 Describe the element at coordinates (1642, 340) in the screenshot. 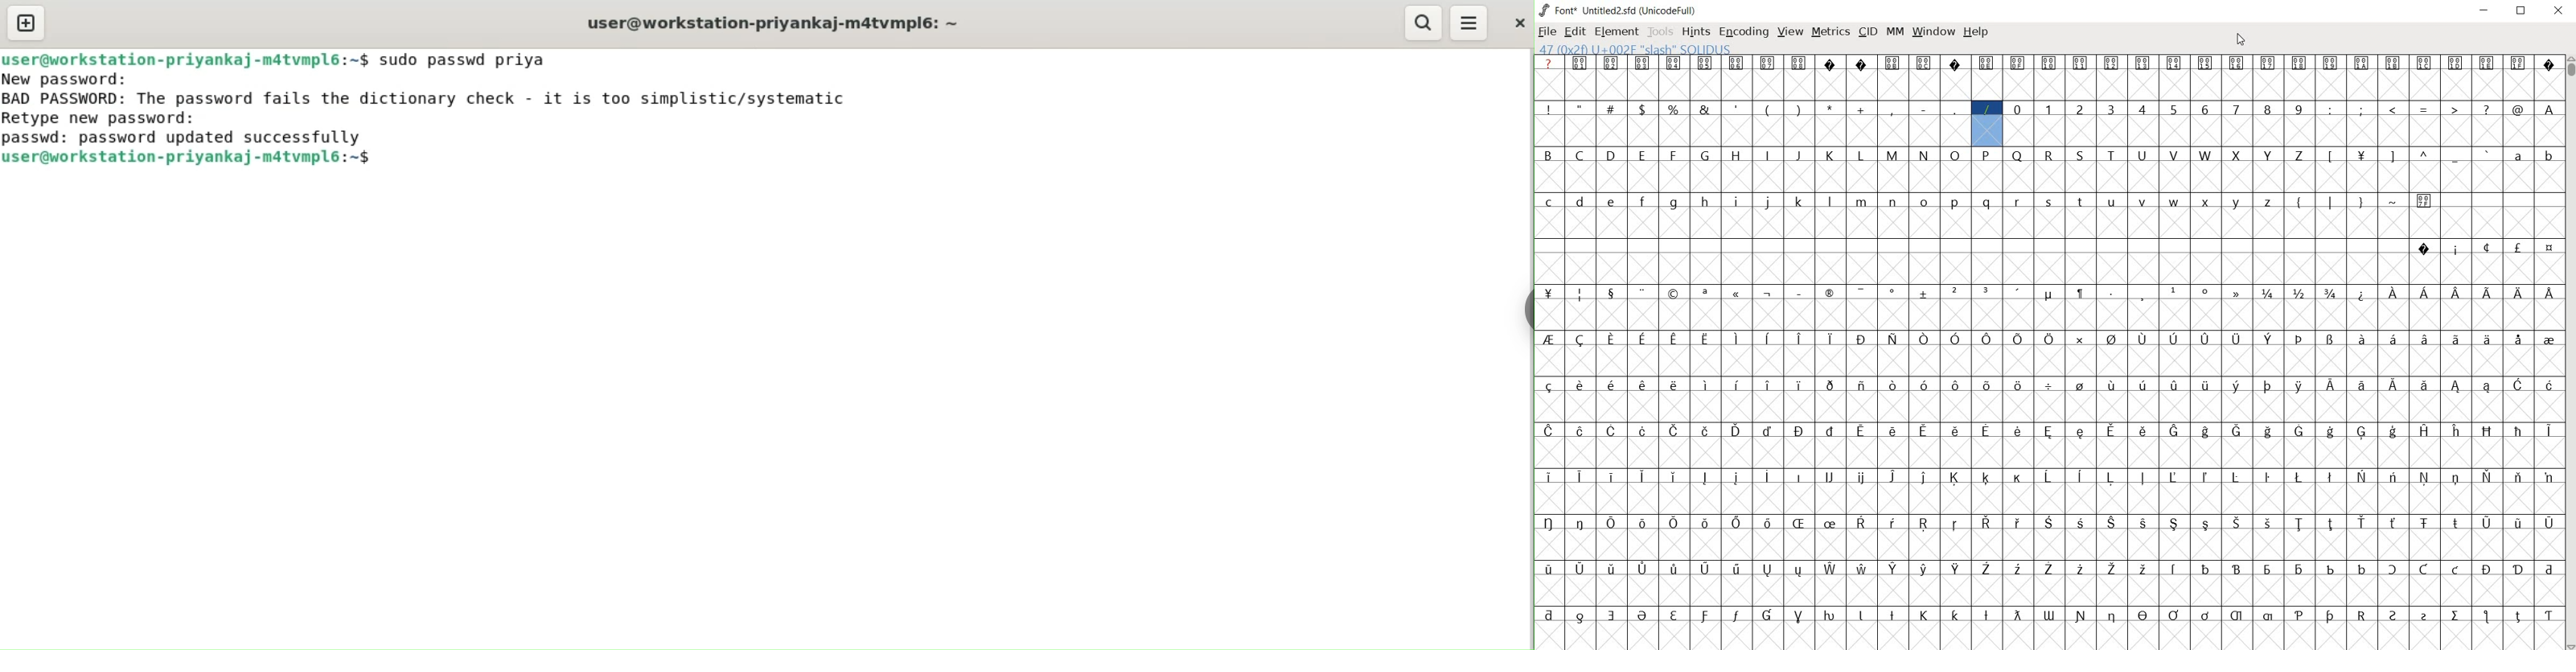

I see `glyph` at that location.